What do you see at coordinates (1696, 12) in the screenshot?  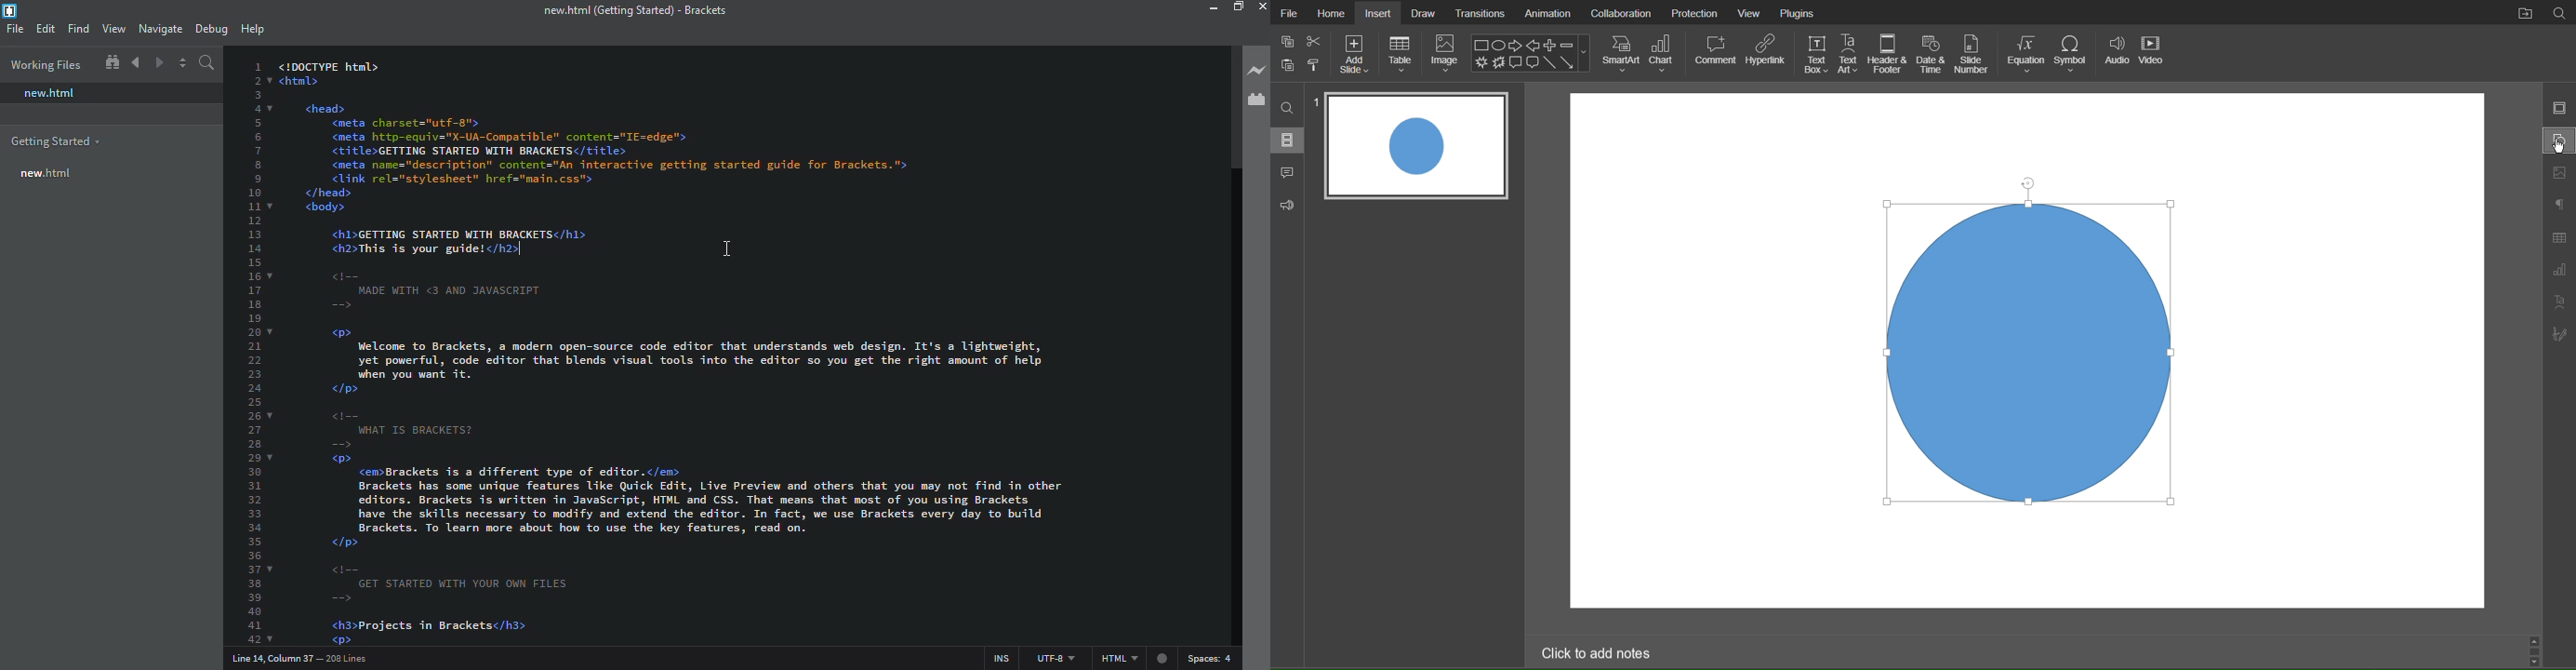 I see `Protection` at bounding box center [1696, 12].